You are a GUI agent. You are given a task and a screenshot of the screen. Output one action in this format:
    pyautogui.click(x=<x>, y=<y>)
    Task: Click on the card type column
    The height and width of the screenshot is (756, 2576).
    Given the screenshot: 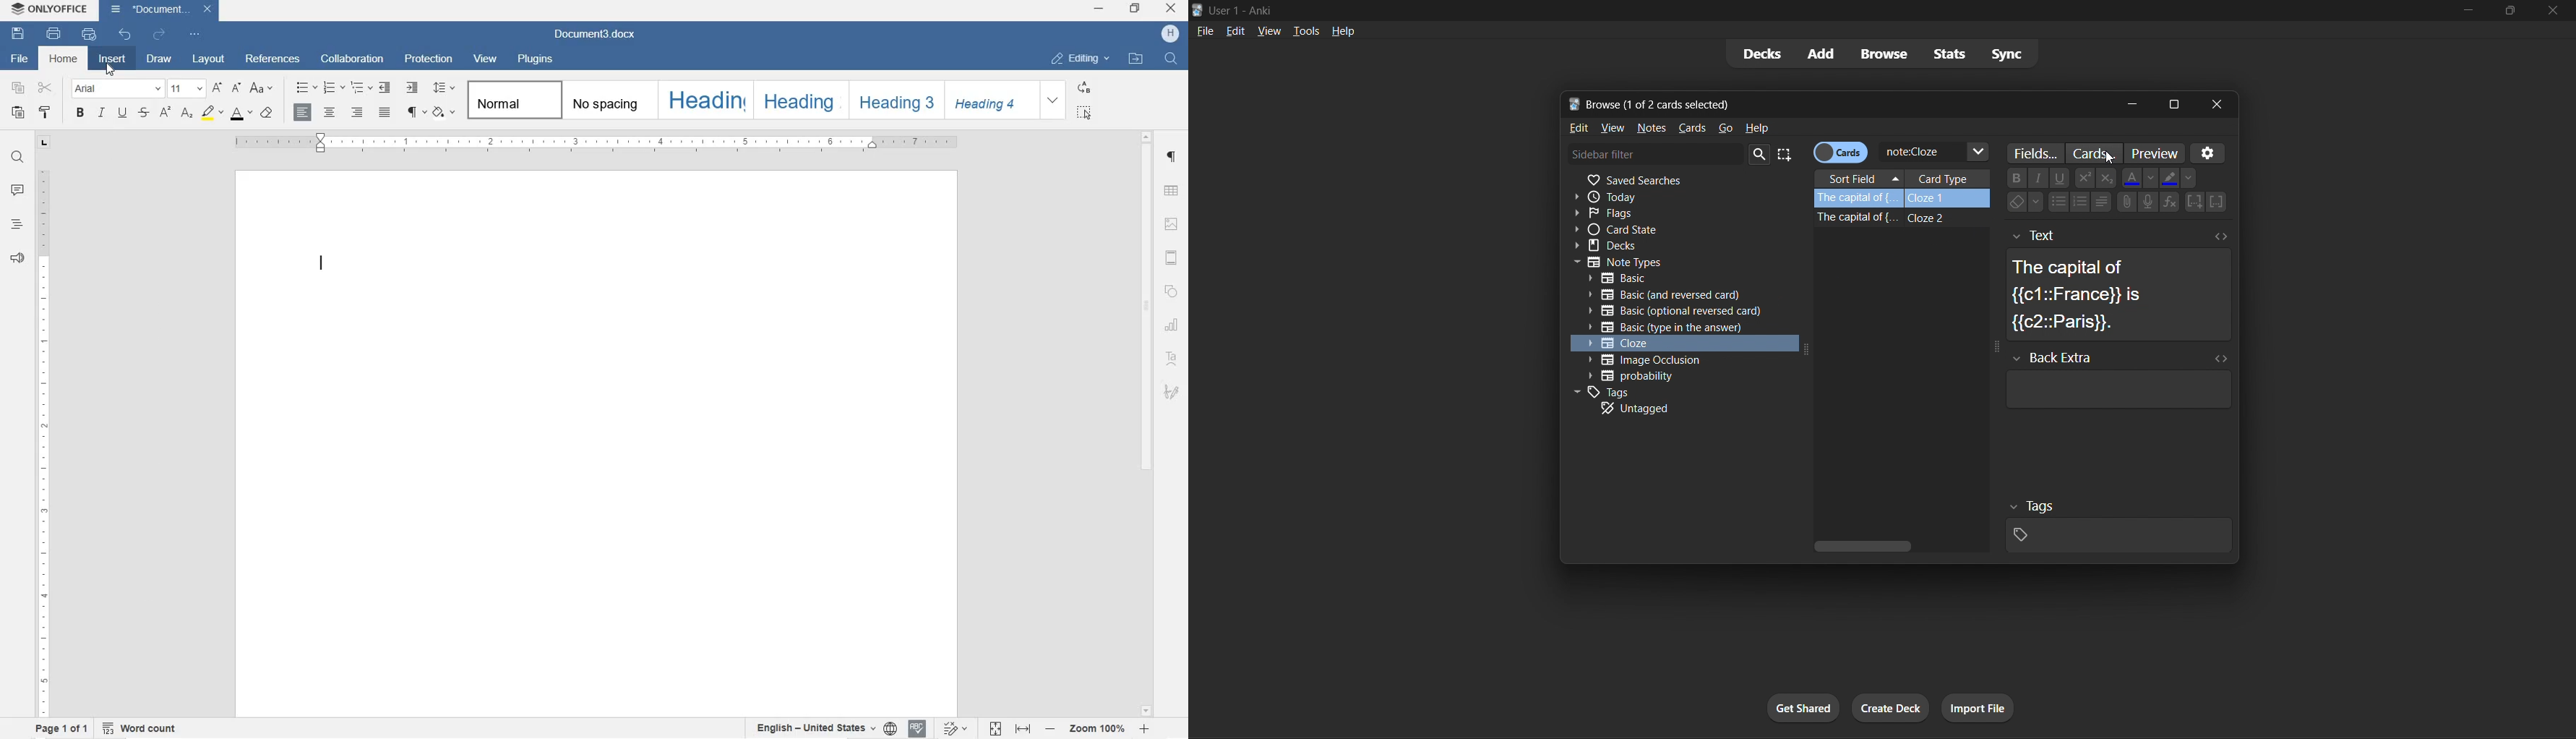 What is the action you would take?
    pyautogui.click(x=1948, y=178)
    